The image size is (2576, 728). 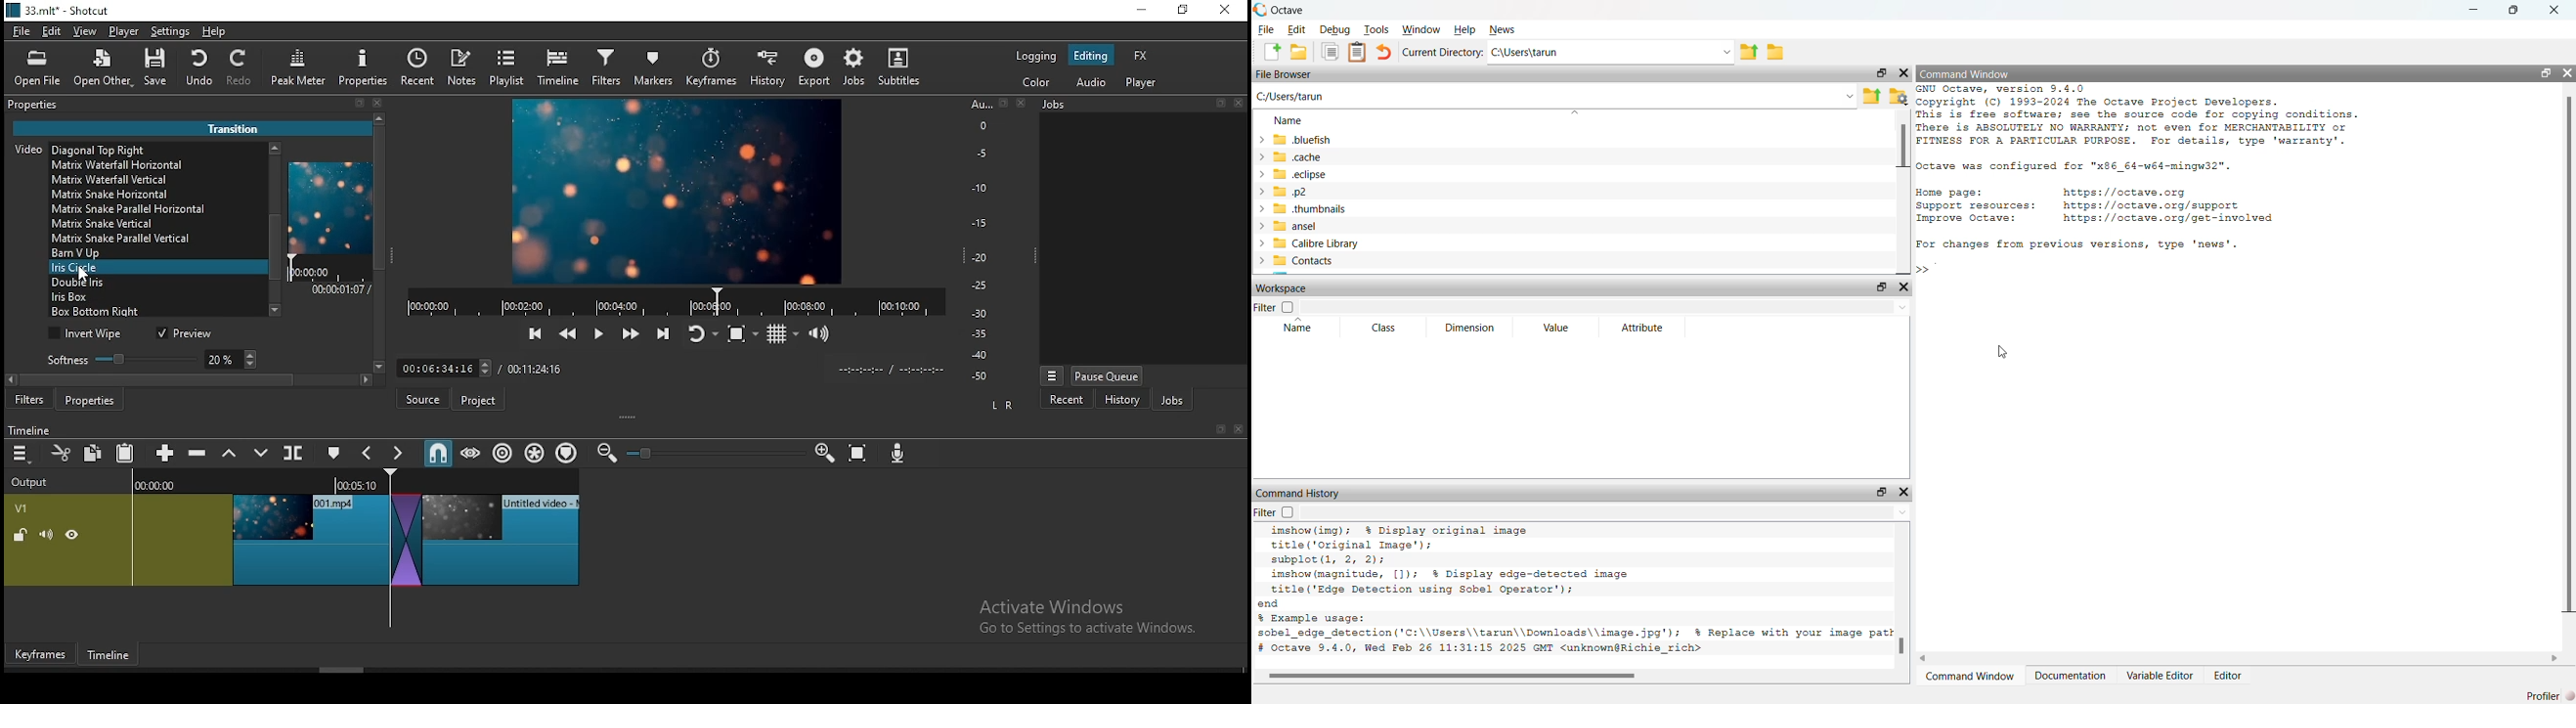 What do you see at coordinates (2544, 691) in the screenshot?
I see `profiler` at bounding box center [2544, 691].